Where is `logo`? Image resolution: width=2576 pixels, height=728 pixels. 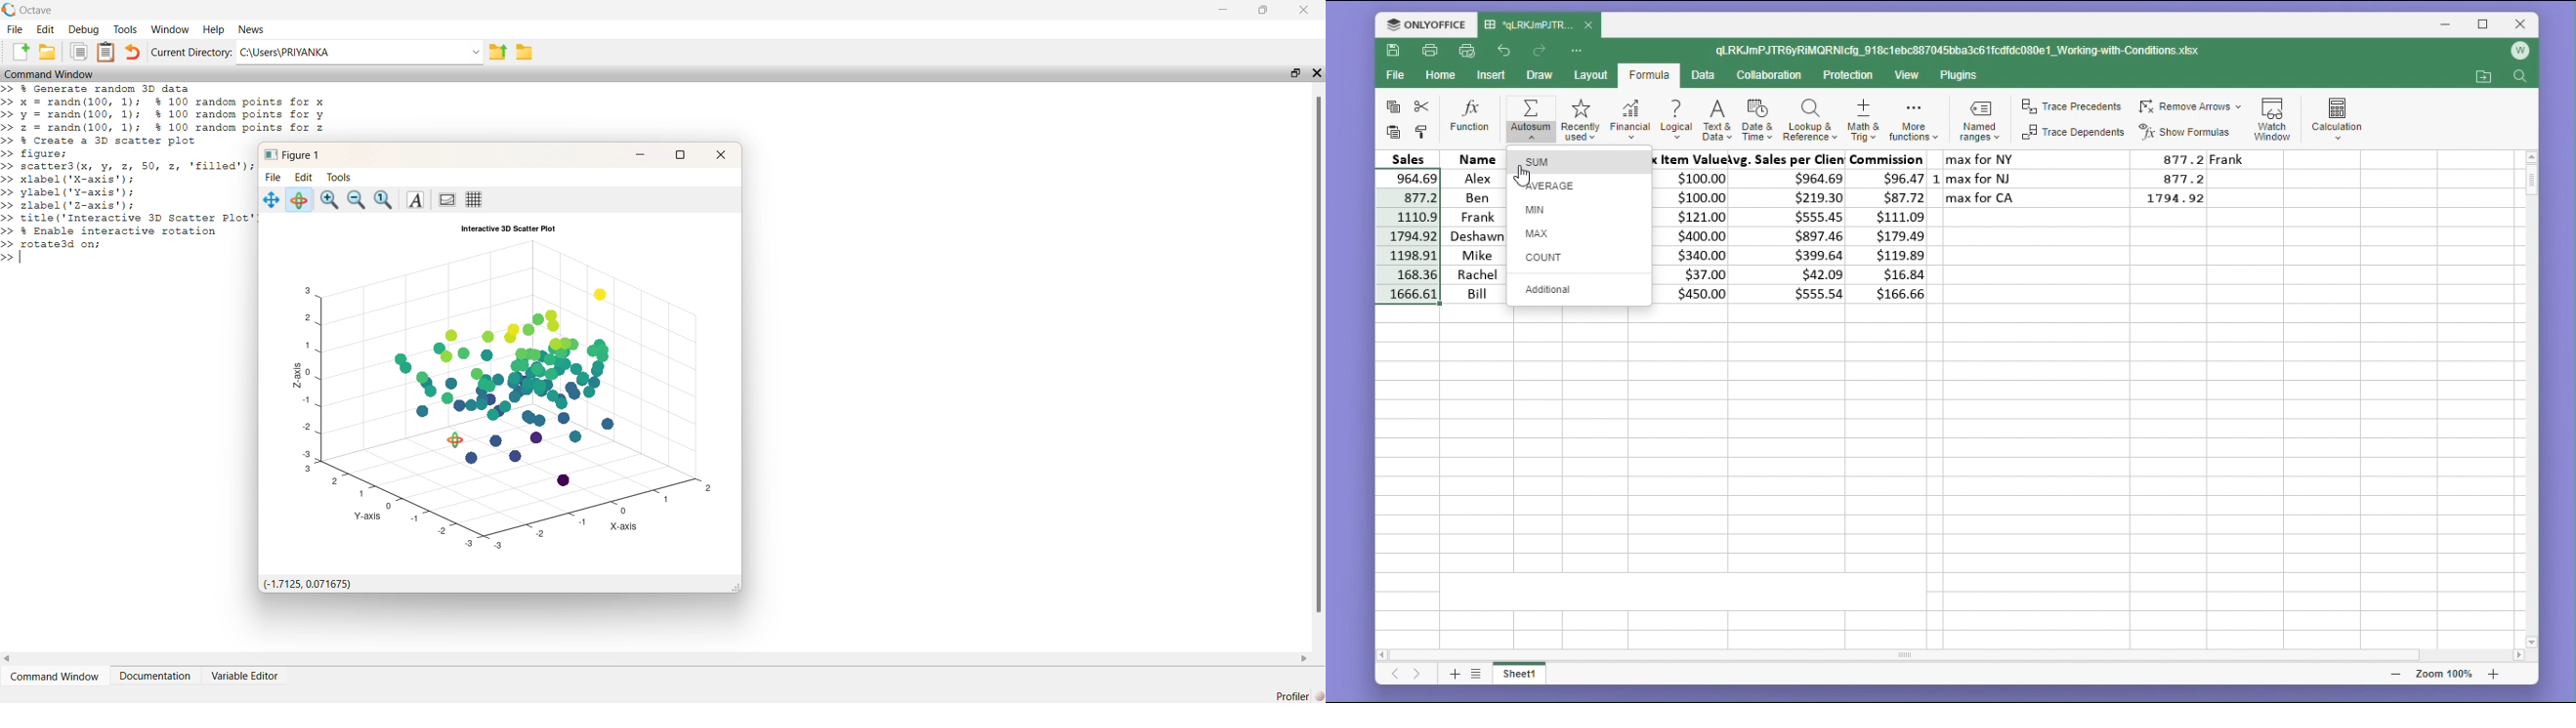
logo is located at coordinates (9, 10).